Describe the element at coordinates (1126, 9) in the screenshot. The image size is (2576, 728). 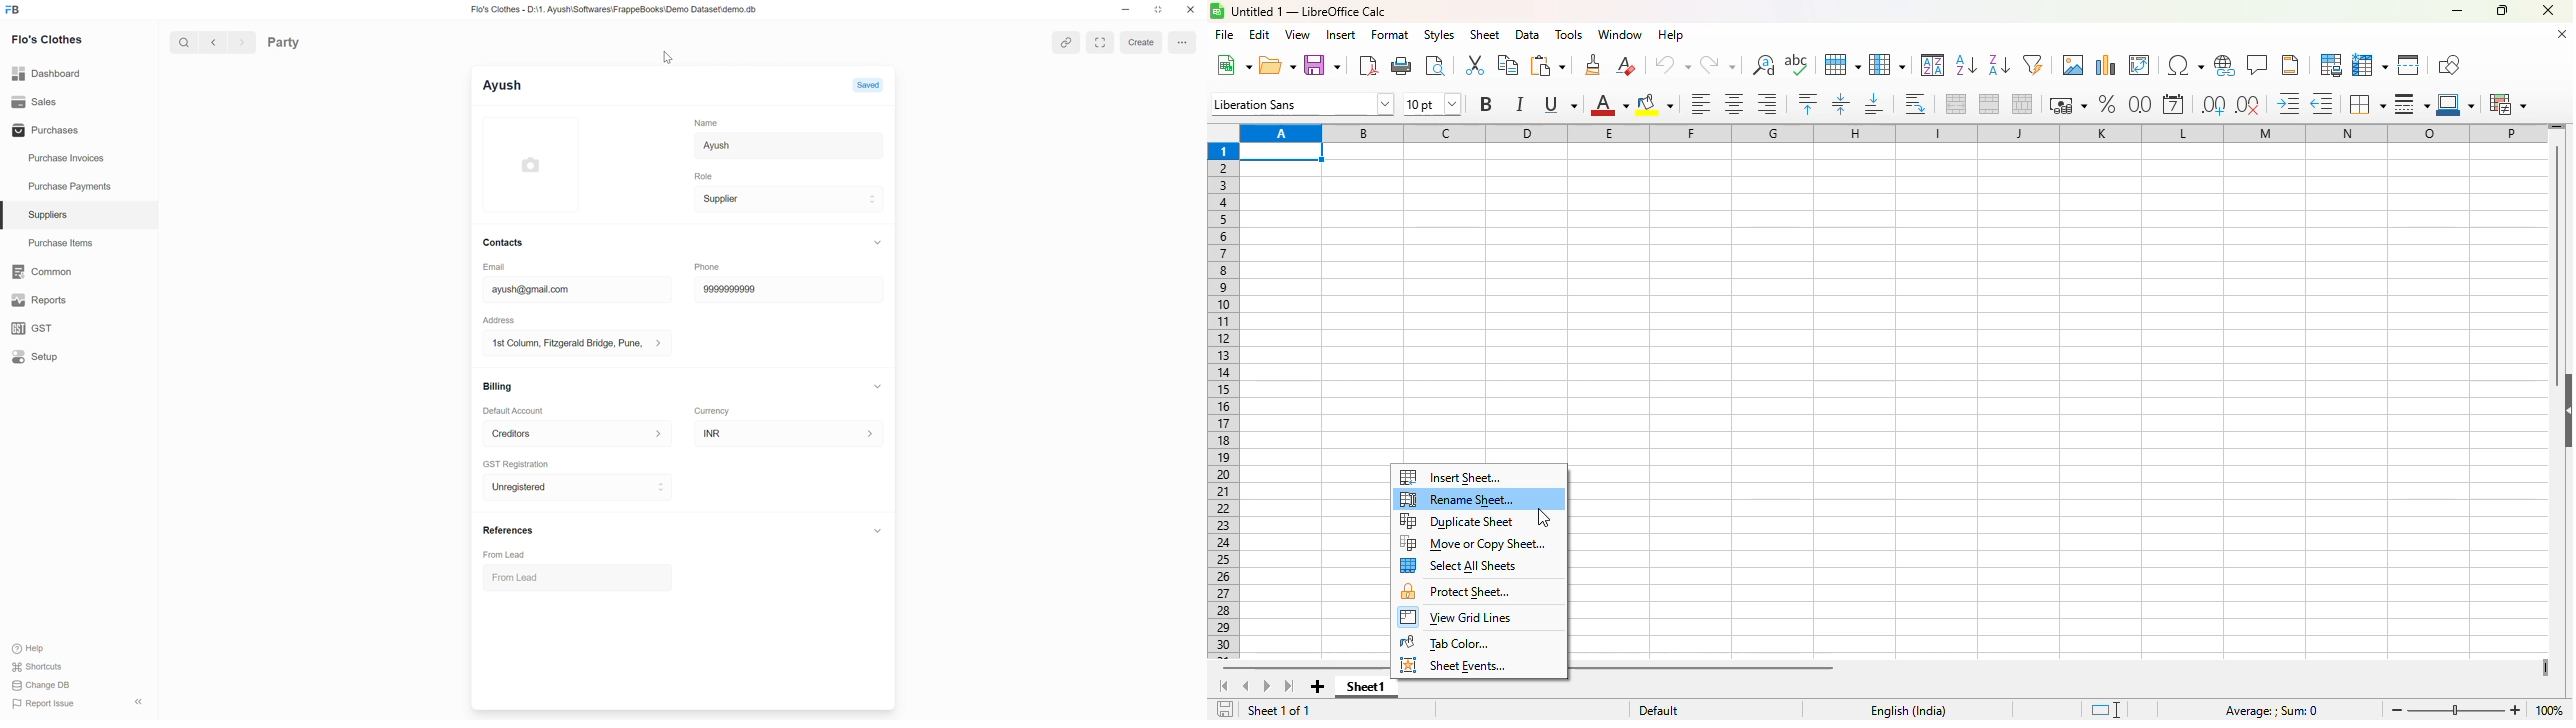
I see `Minimize` at that location.